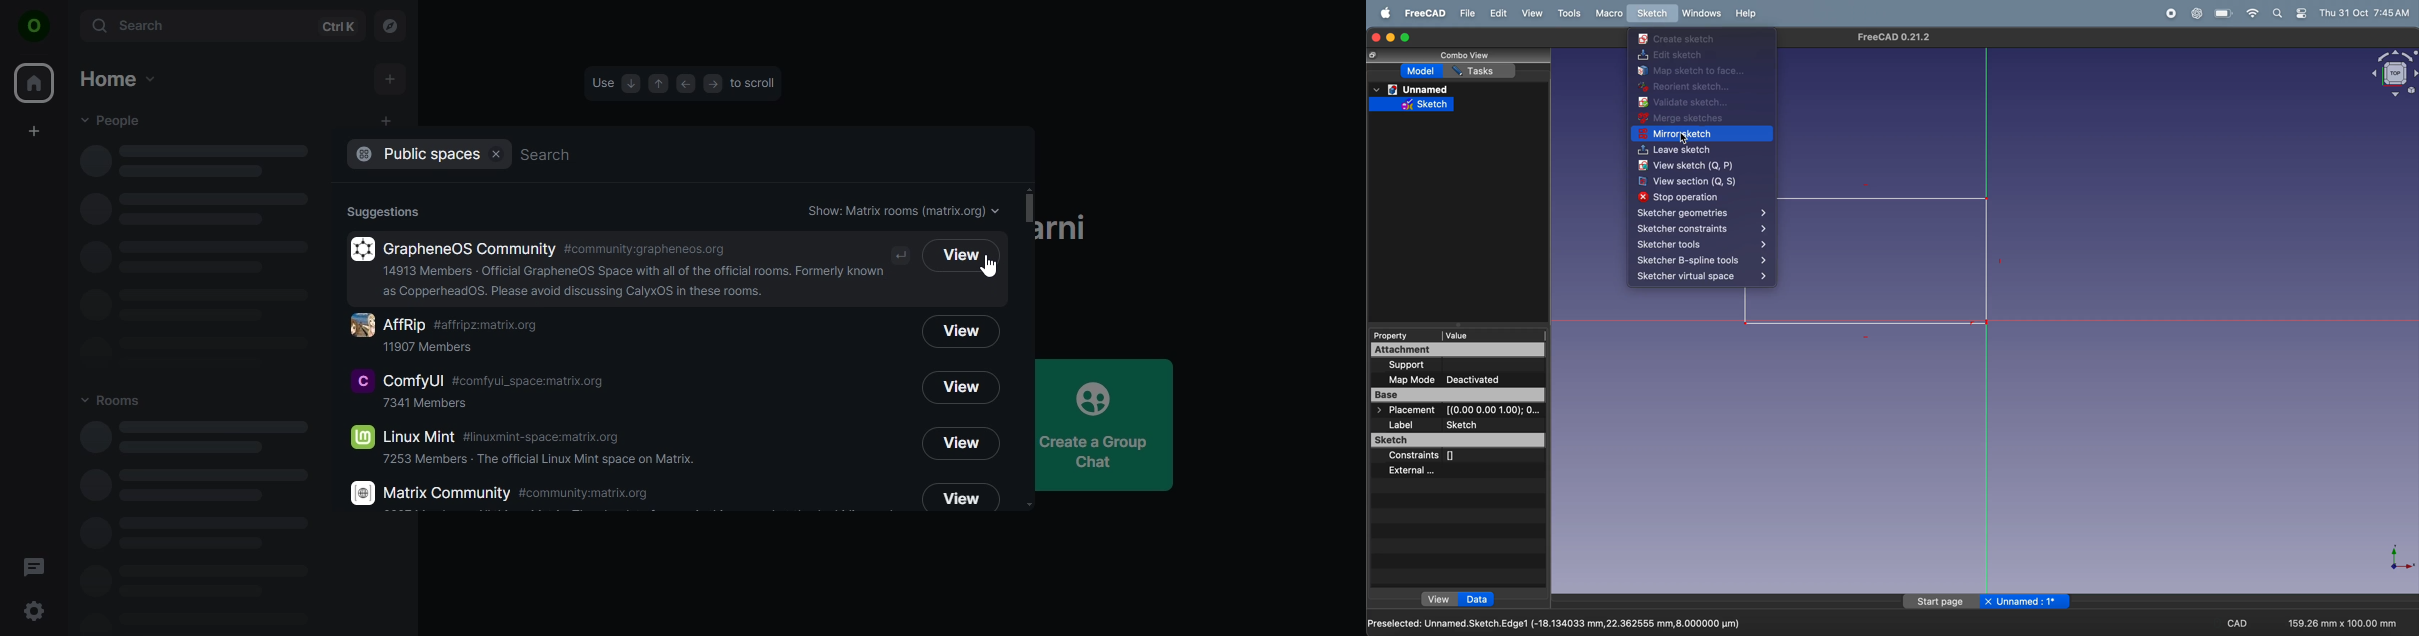 This screenshot has height=644, width=2436. What do you see at coordinates (1112, 424) in the screenshot?
I see `create a group chat` at bounding box center [1112, 424].